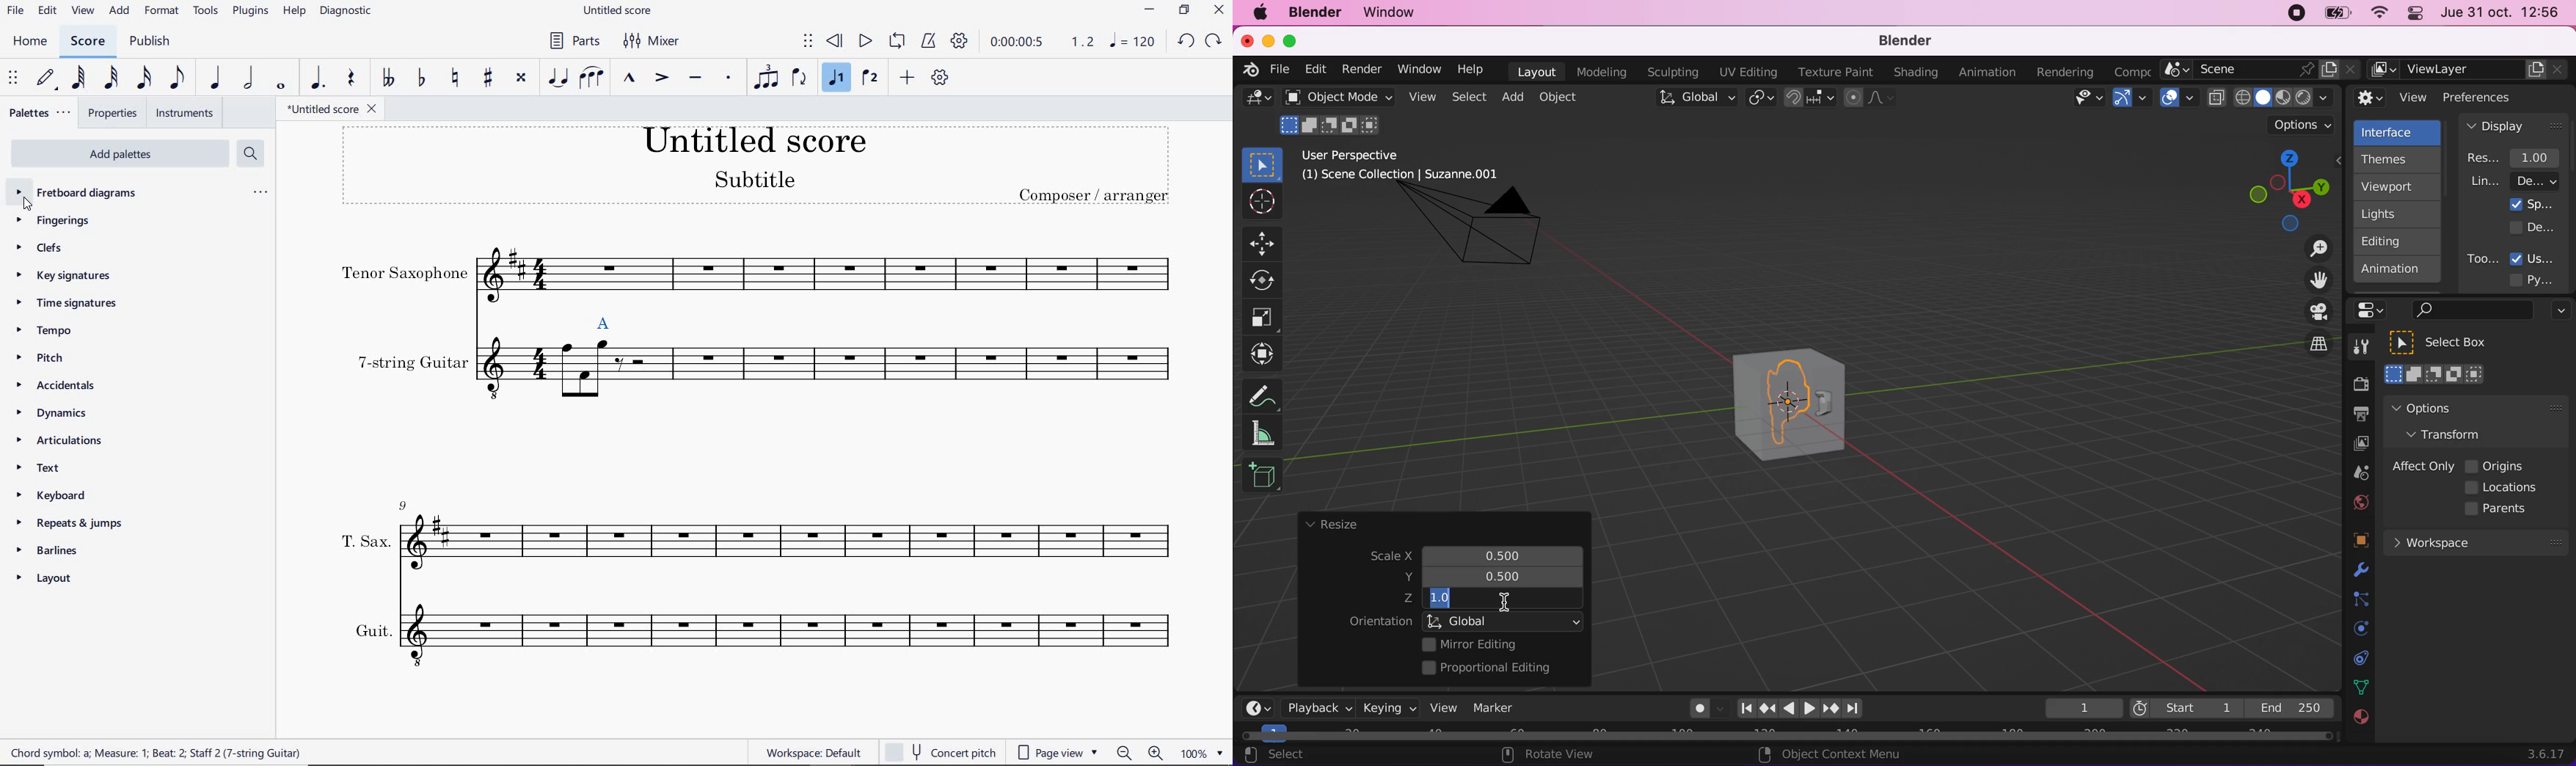 The height and width of the screenshot is (784, 2576). Describe the element at coordinates (2455, 433) in the screenshot. I see `transform` at that location.